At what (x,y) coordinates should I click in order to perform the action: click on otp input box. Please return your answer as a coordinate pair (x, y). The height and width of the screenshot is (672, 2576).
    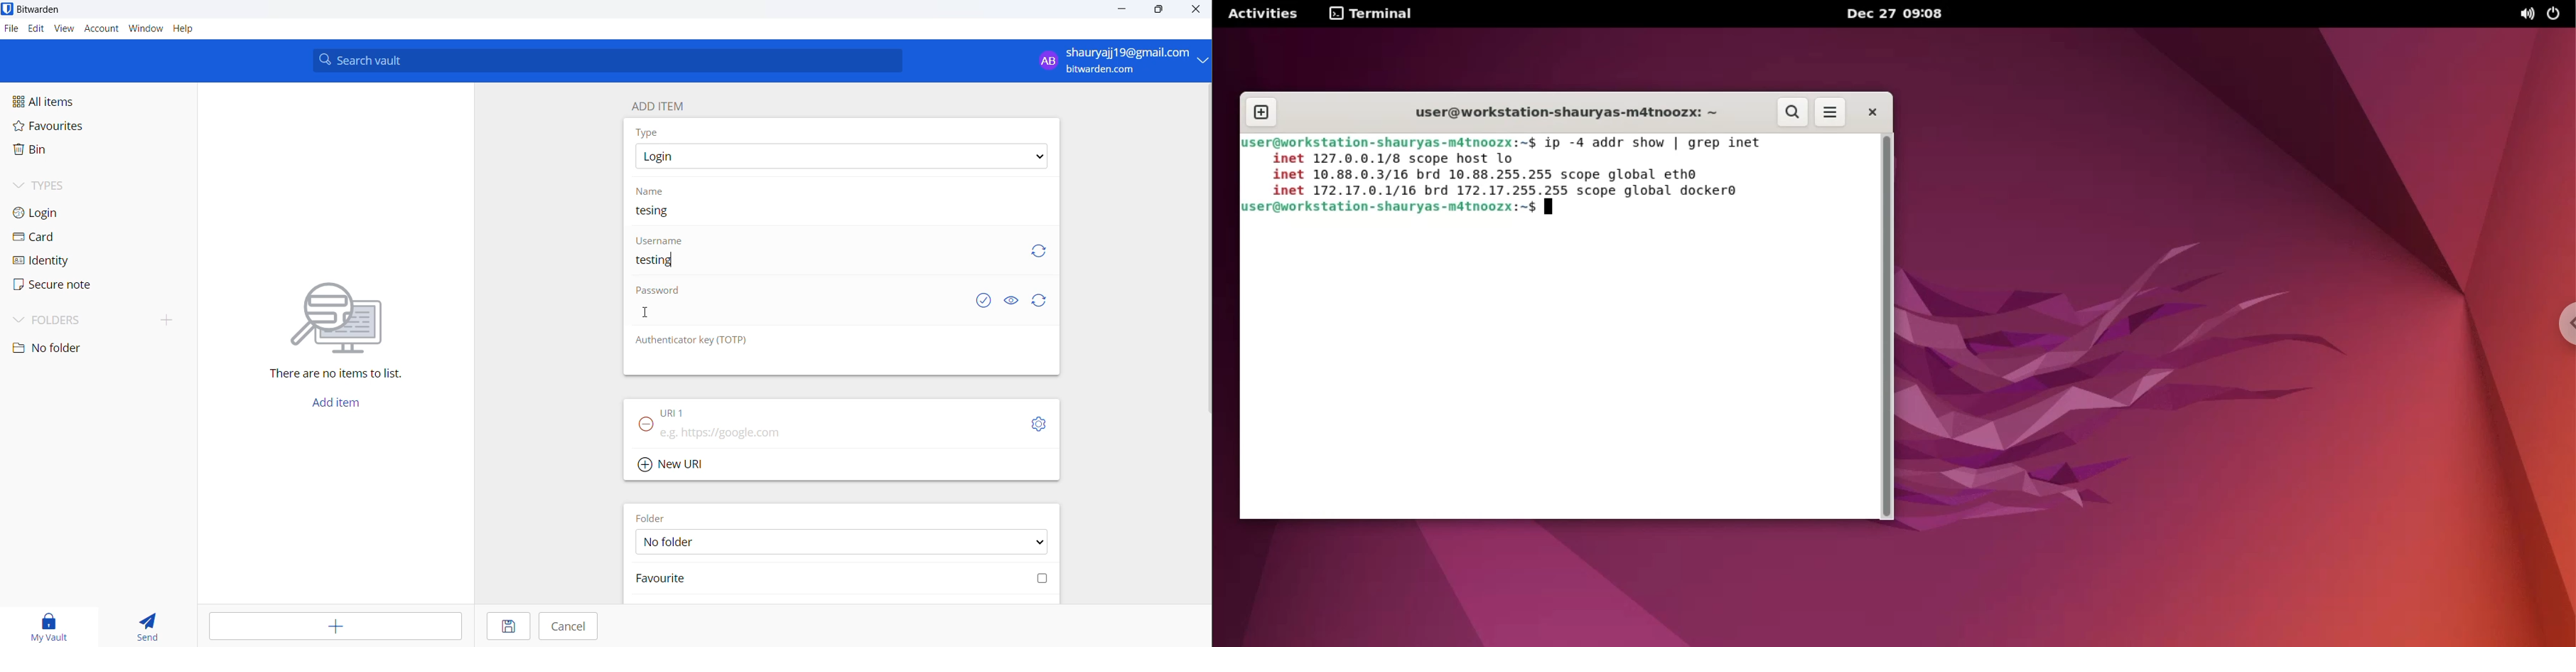
    Looking at the image, I should click on (837, 363).